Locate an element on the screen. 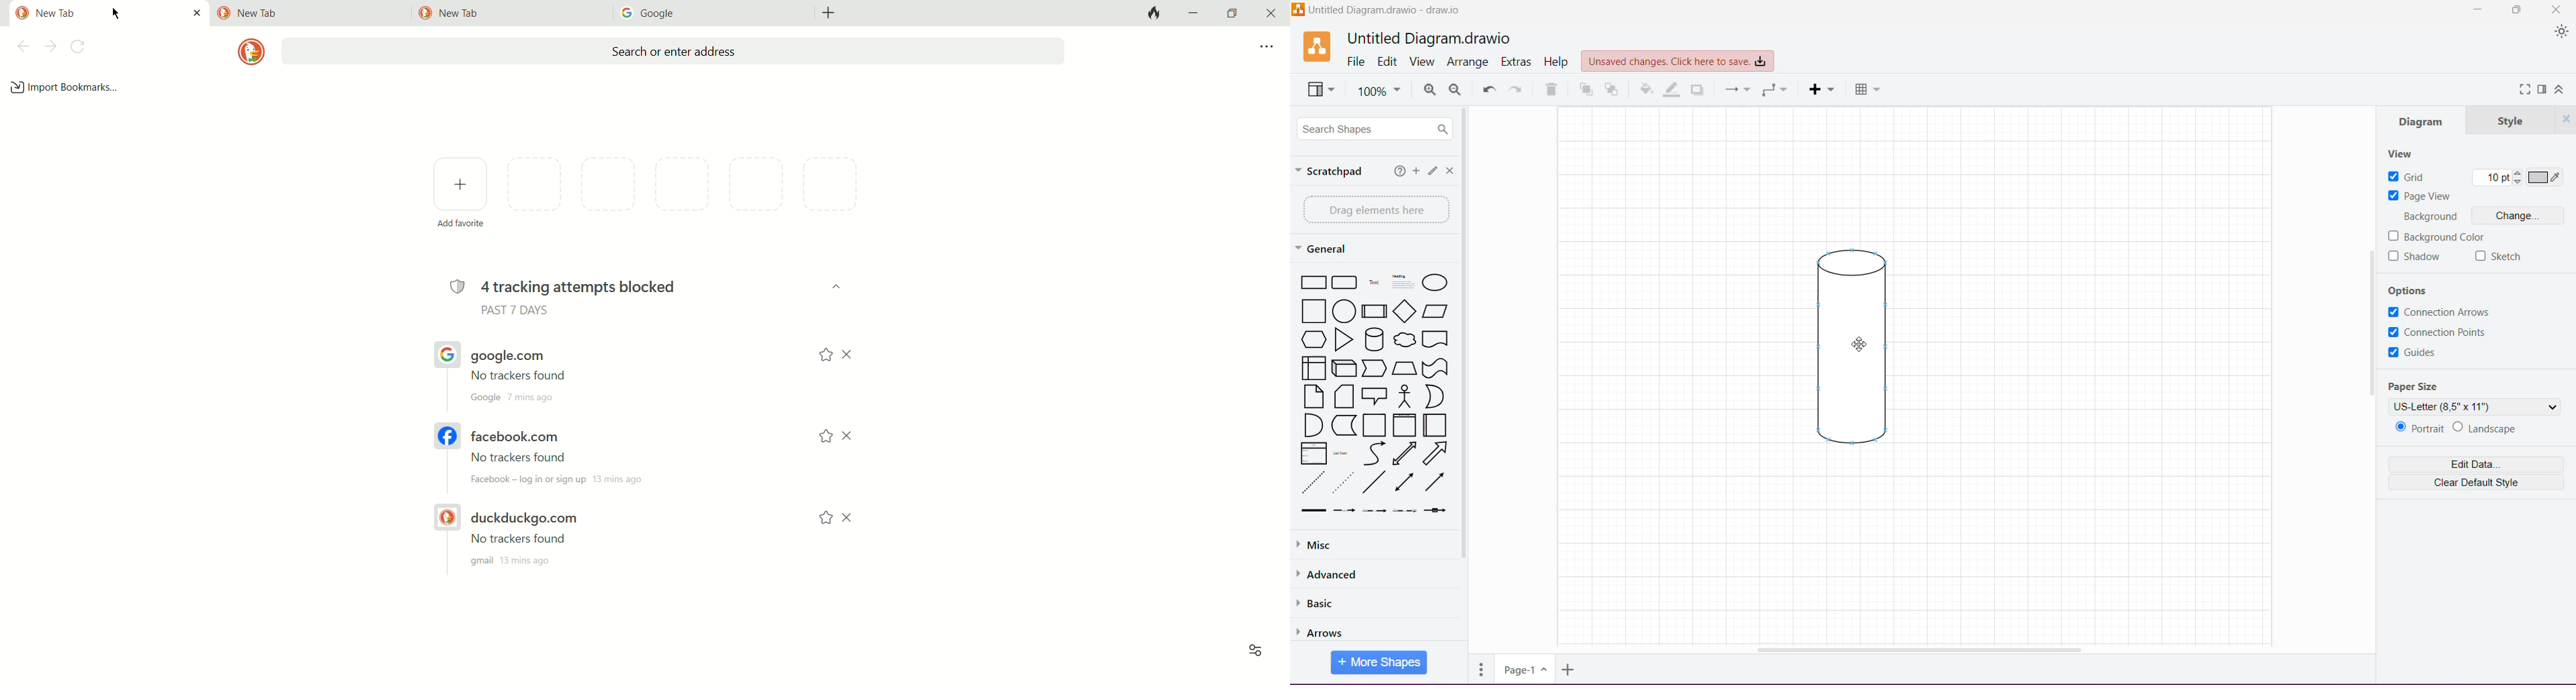  Help is located at coordinates (1557, 62).